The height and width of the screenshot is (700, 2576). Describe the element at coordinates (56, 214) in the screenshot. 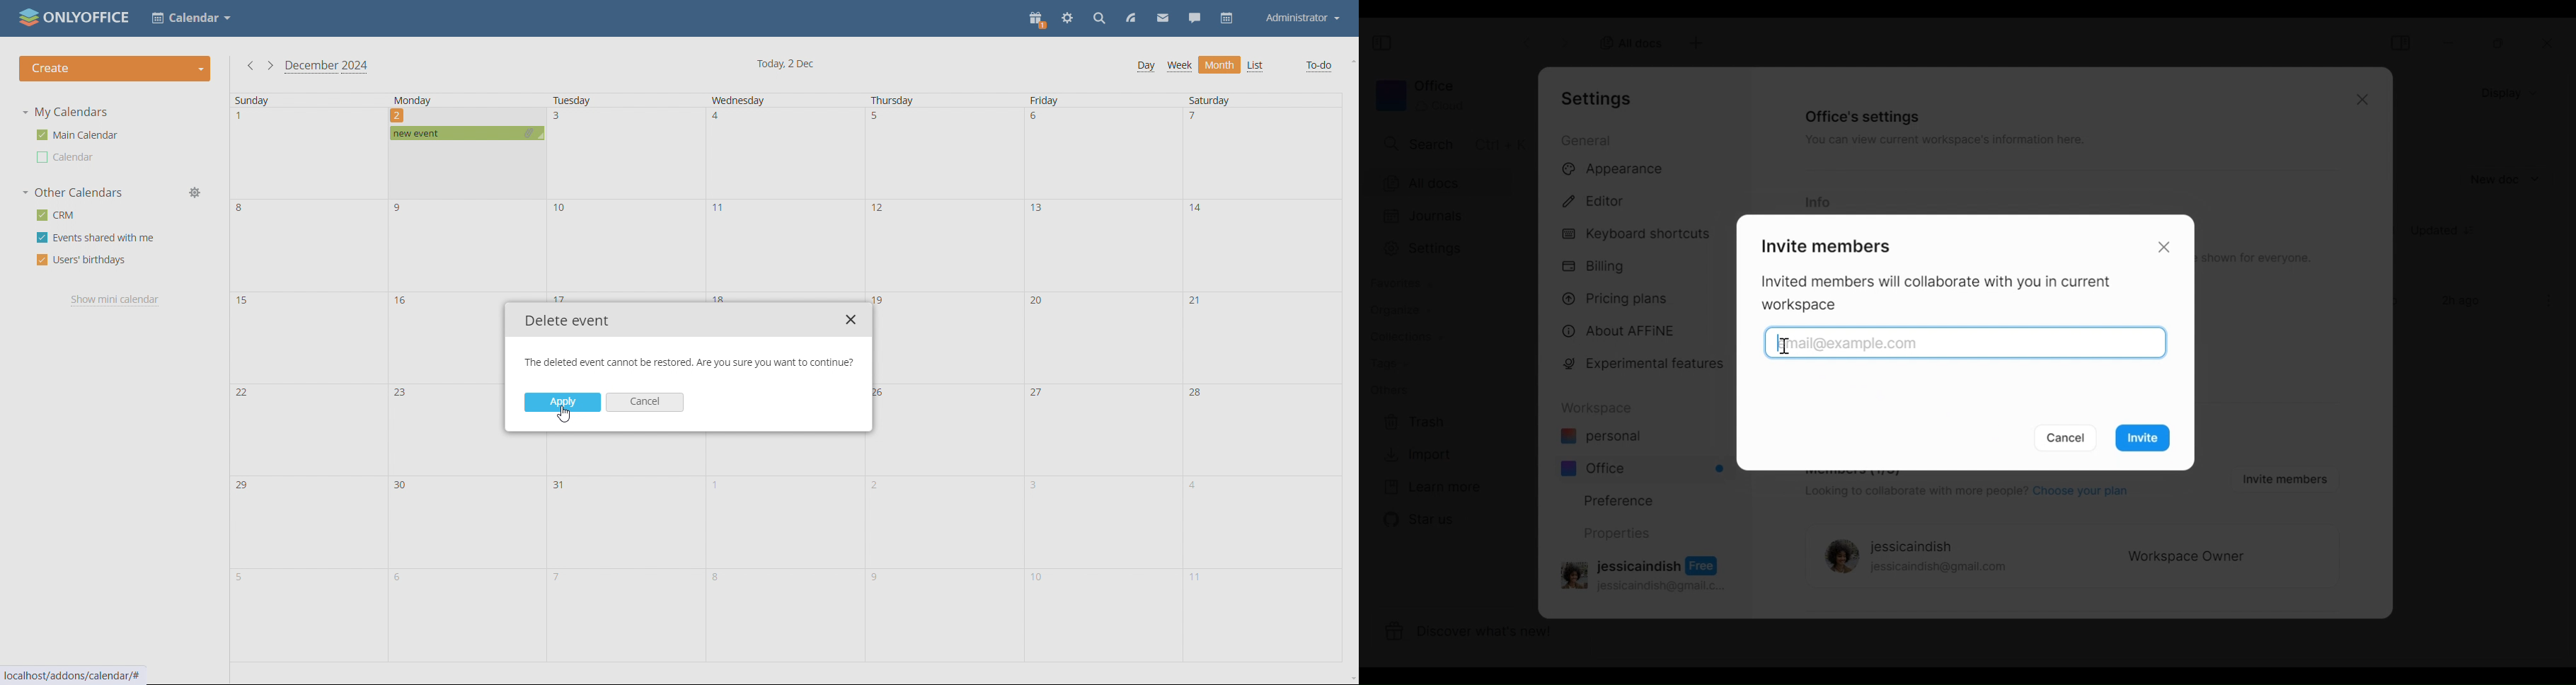

I see `crm` at that location.